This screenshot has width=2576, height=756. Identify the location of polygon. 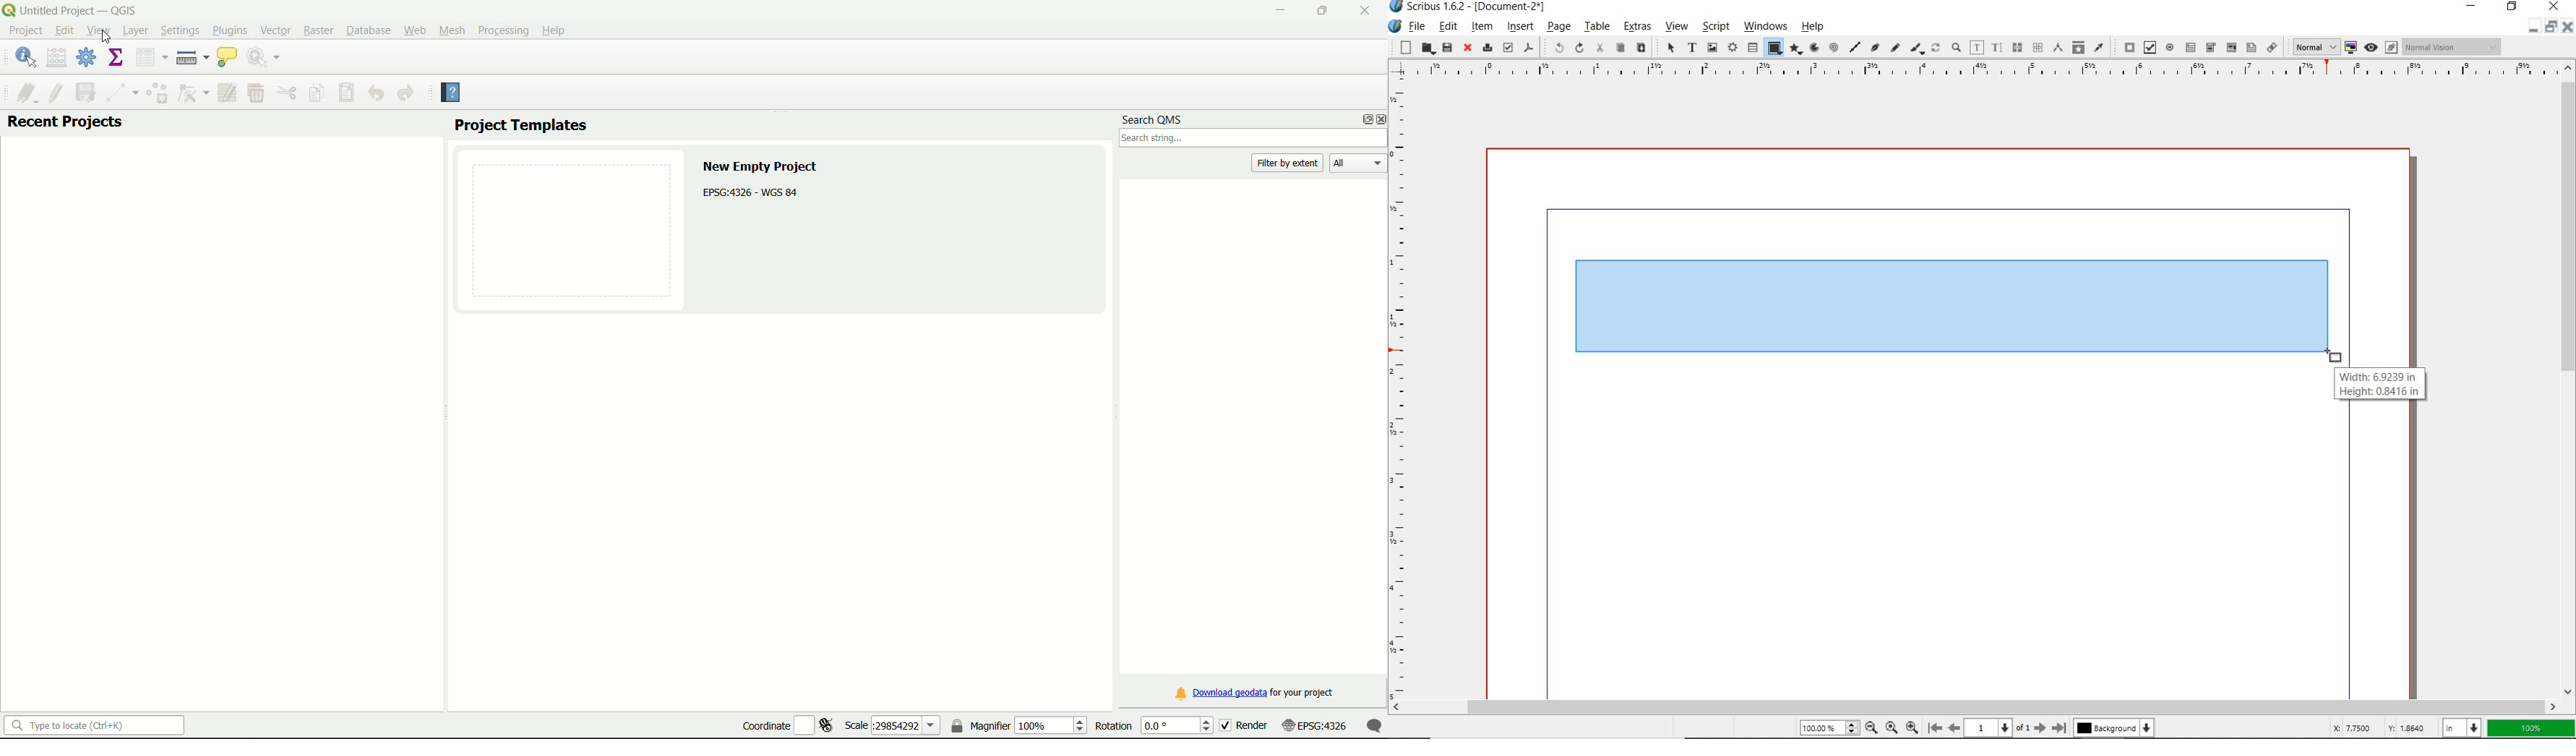
(1797, 50).